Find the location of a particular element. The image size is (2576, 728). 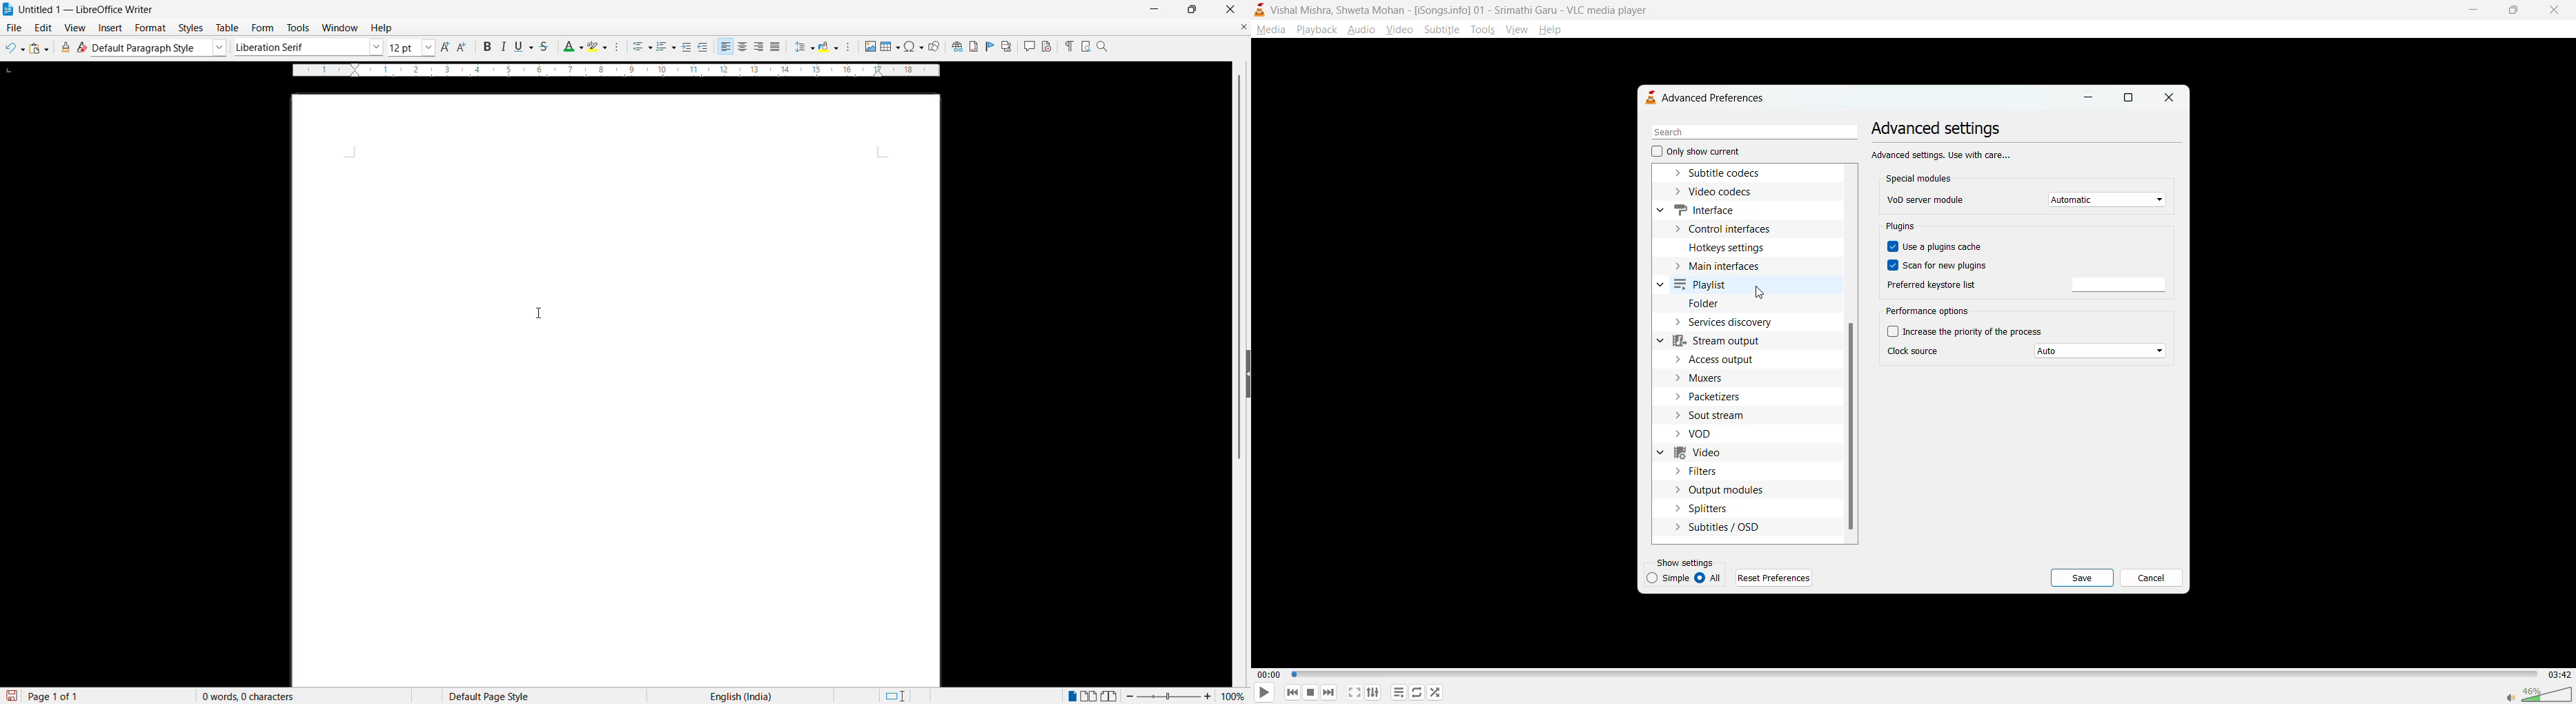

italic  is located at coordinates (502, 47).